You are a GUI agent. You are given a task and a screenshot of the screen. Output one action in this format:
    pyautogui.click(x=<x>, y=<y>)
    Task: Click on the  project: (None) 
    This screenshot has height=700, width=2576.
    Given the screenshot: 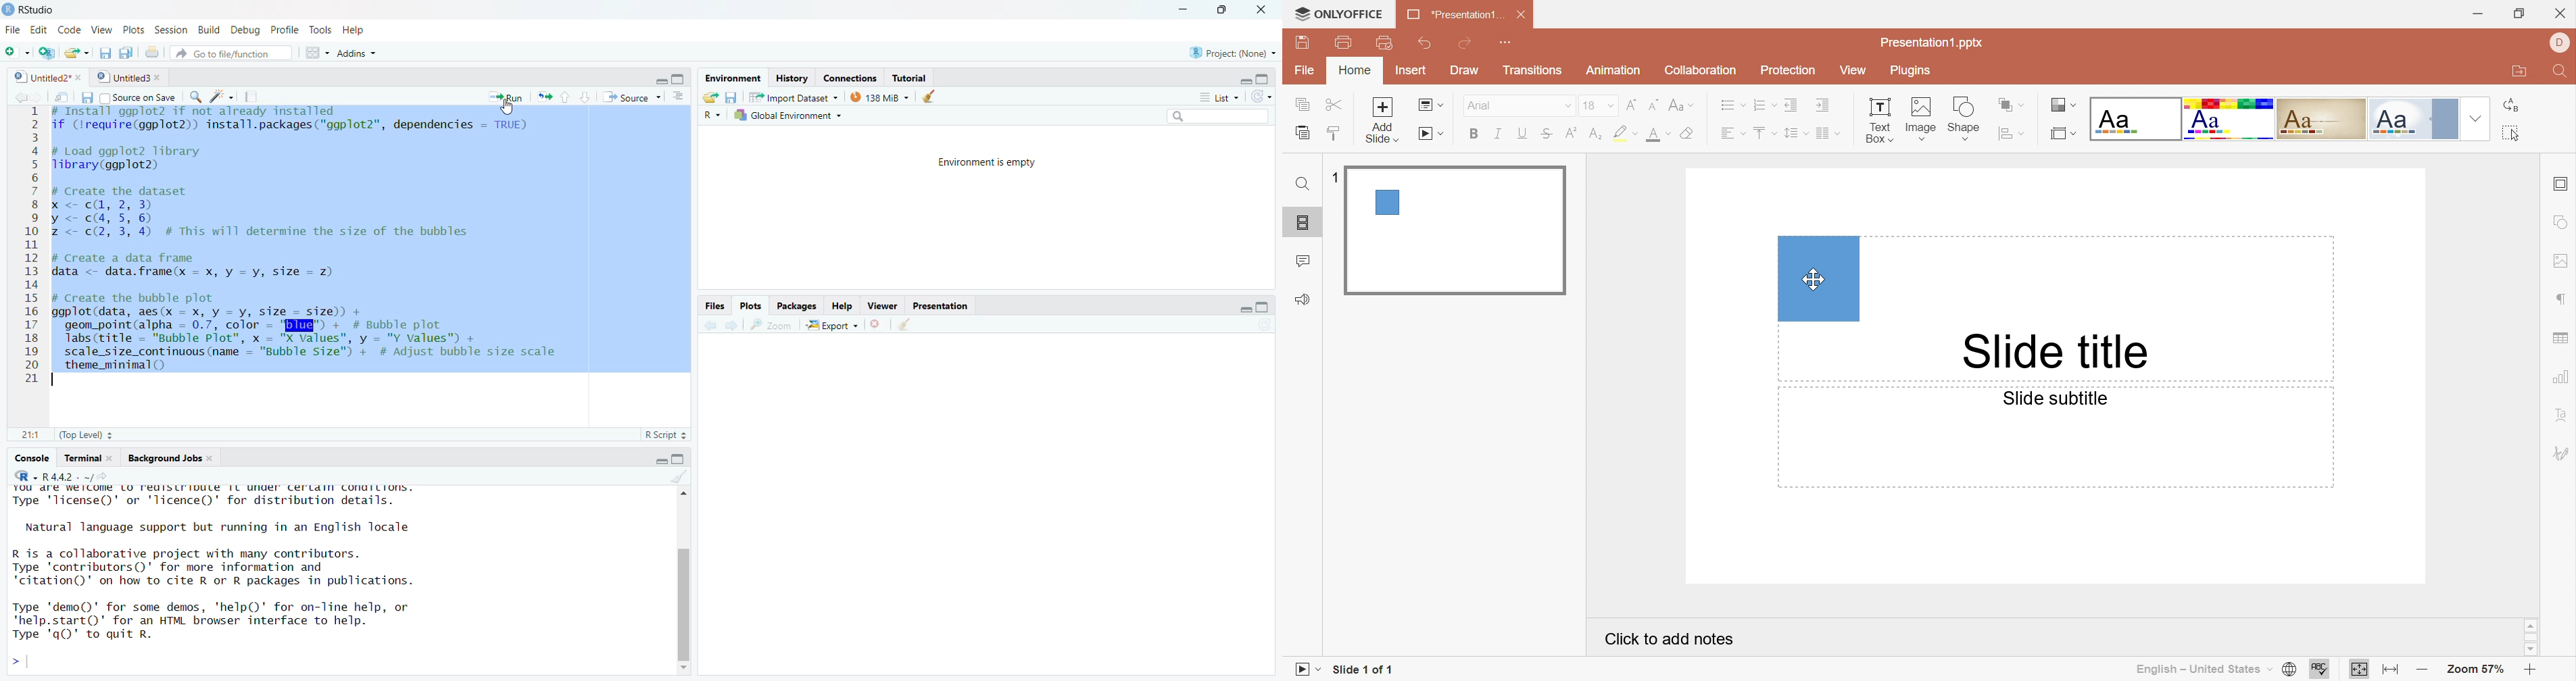 What is the action you would take?
    pyautogui.click(x=1236, y=51)
    